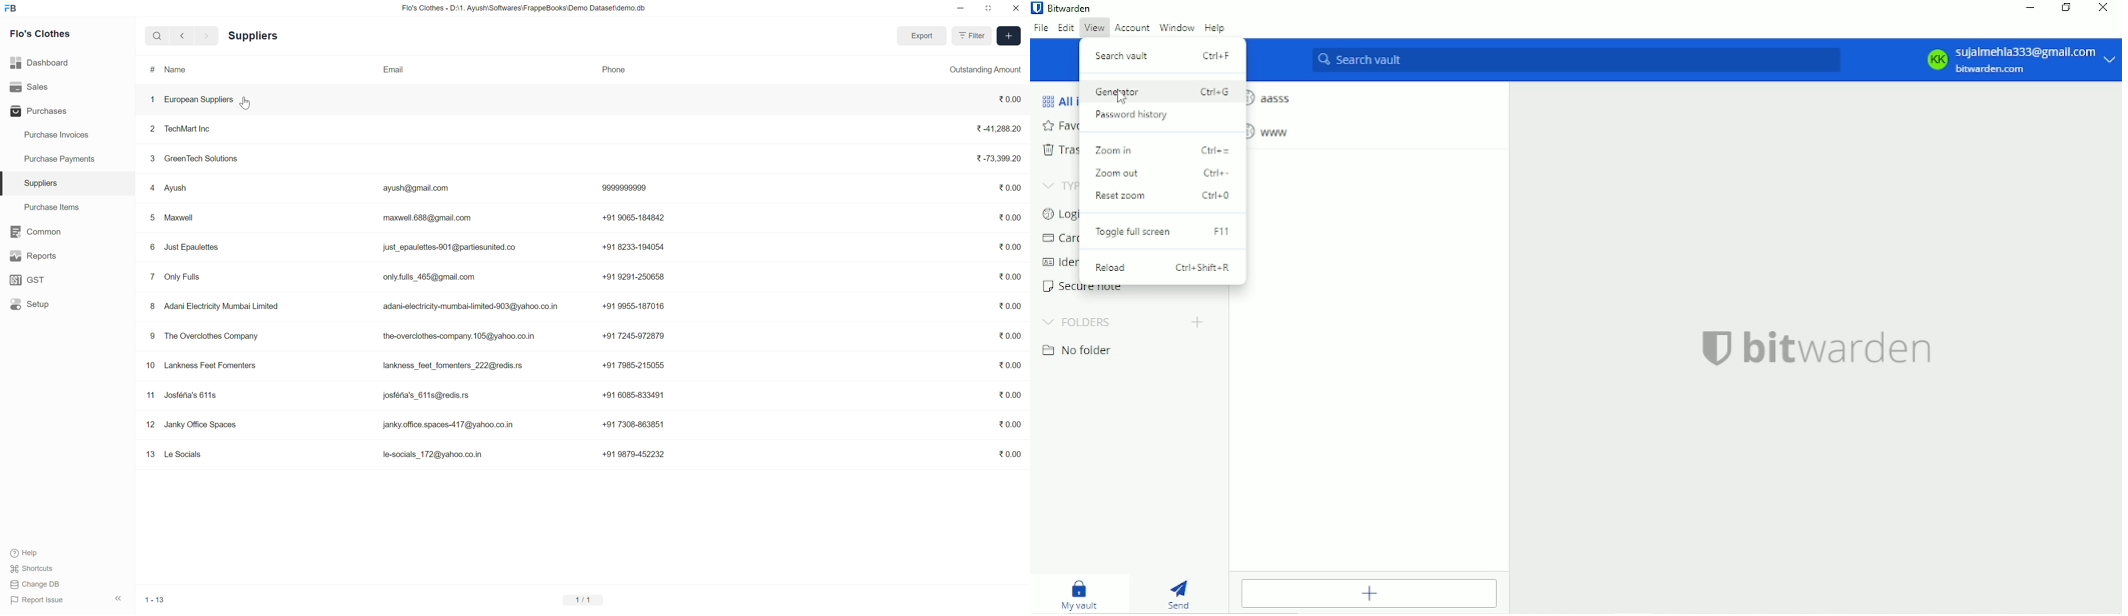  Describe the element at coordinates (41, 600) in the screenshot. I see `Report Issue` at that location.